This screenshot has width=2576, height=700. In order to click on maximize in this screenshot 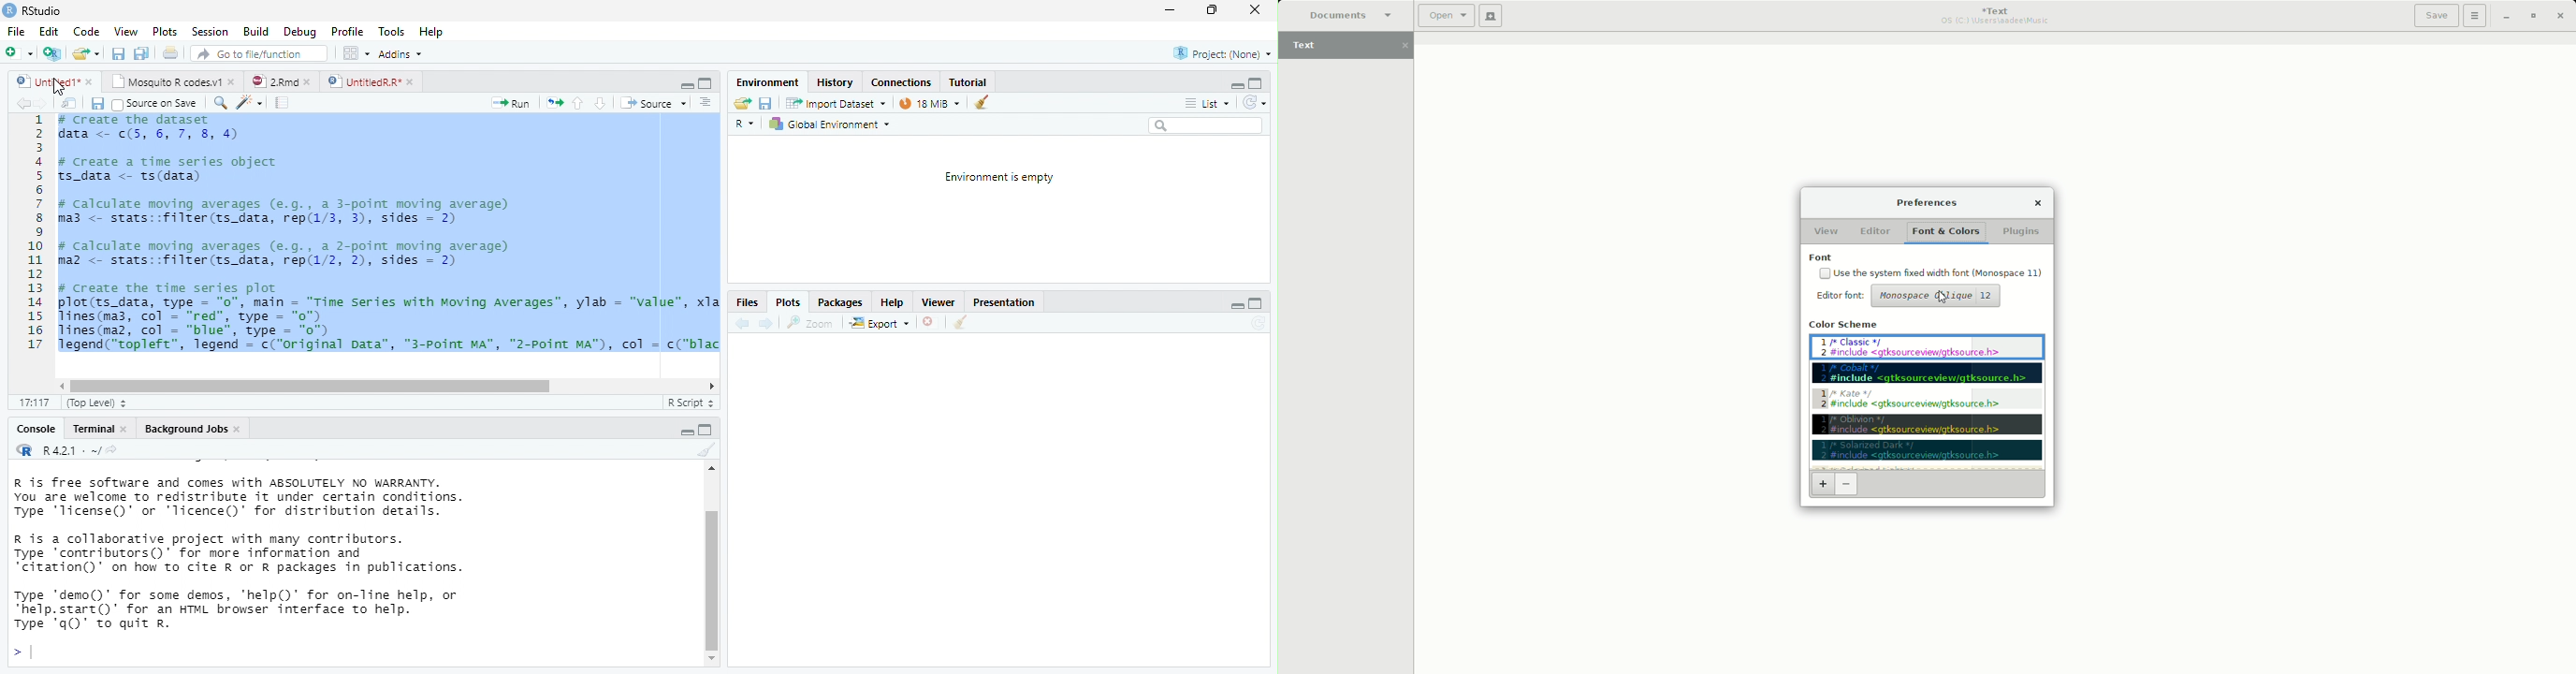, I will do `click(1256, 82)`.